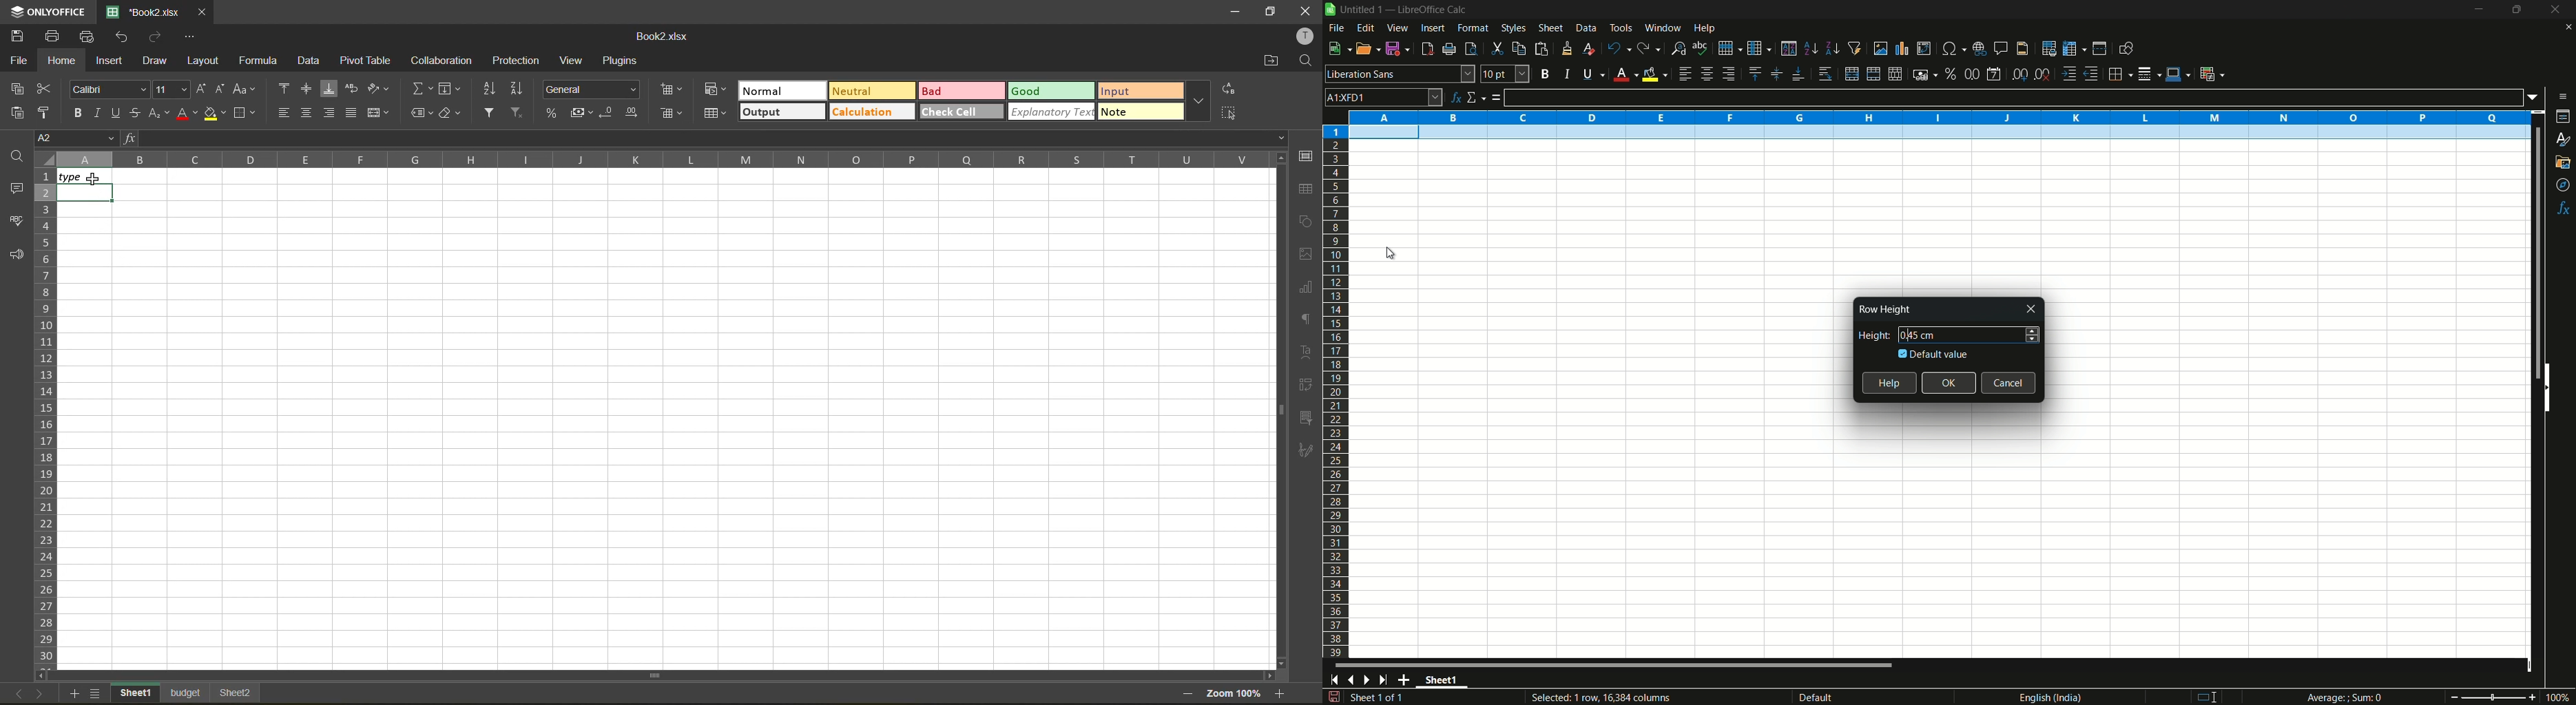 The height and width of the screenshot is (728, 2576). Describe the element at coordinates (1950, 383) in the screenshot. I see `ok` at that location.